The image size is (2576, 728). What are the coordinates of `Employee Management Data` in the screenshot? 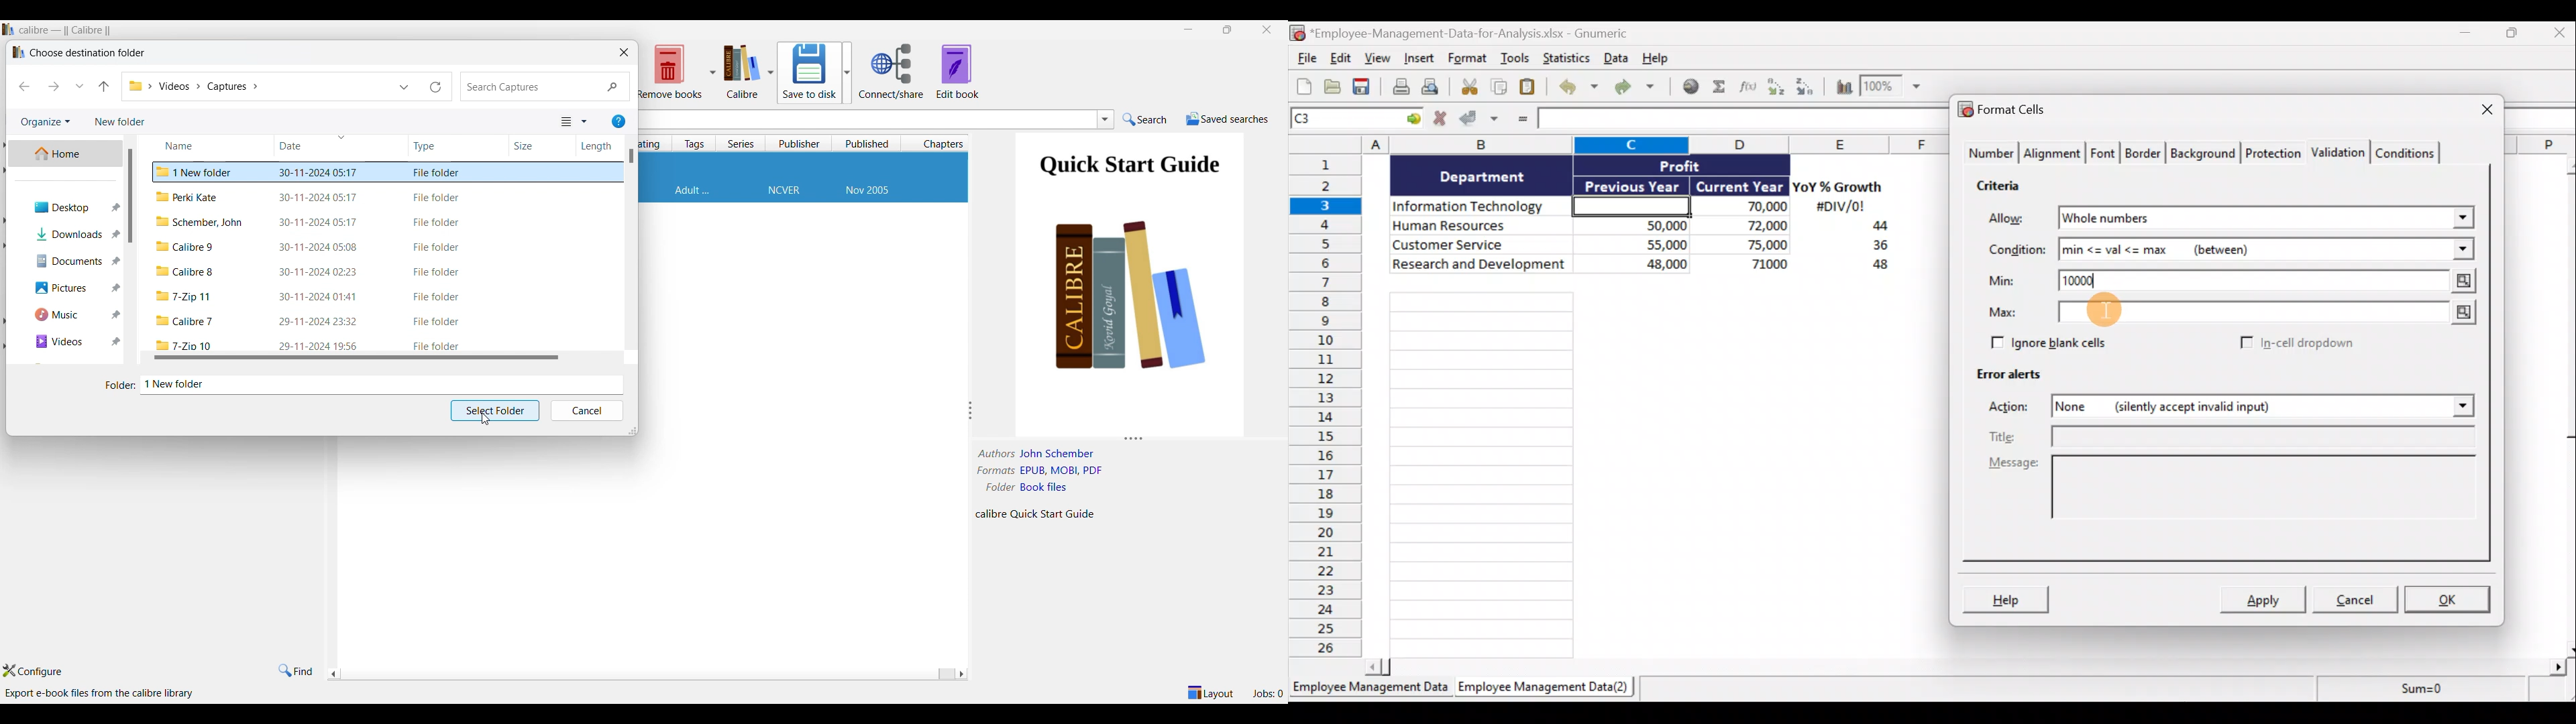 It's located at (1369, 689).